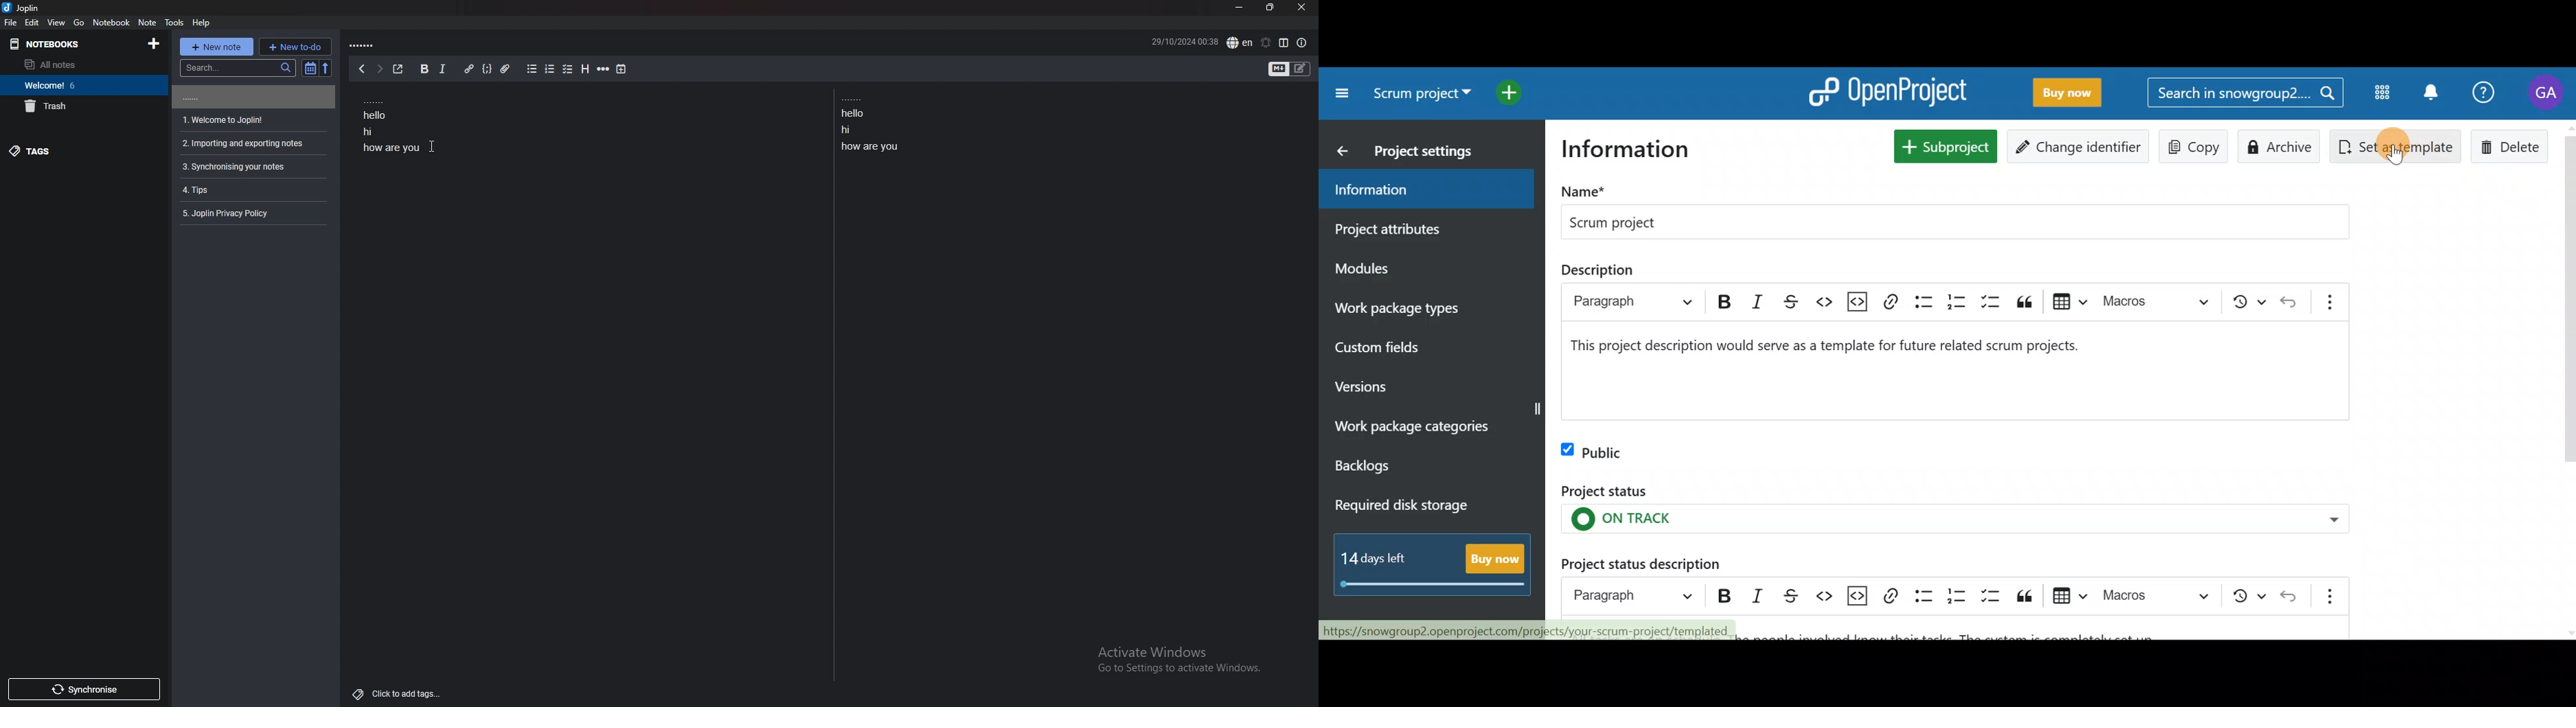  What do you see at coordinates (1284, 43) in the screenshot?
I see `toggle editor layout` at bounding box center [1284, 43].